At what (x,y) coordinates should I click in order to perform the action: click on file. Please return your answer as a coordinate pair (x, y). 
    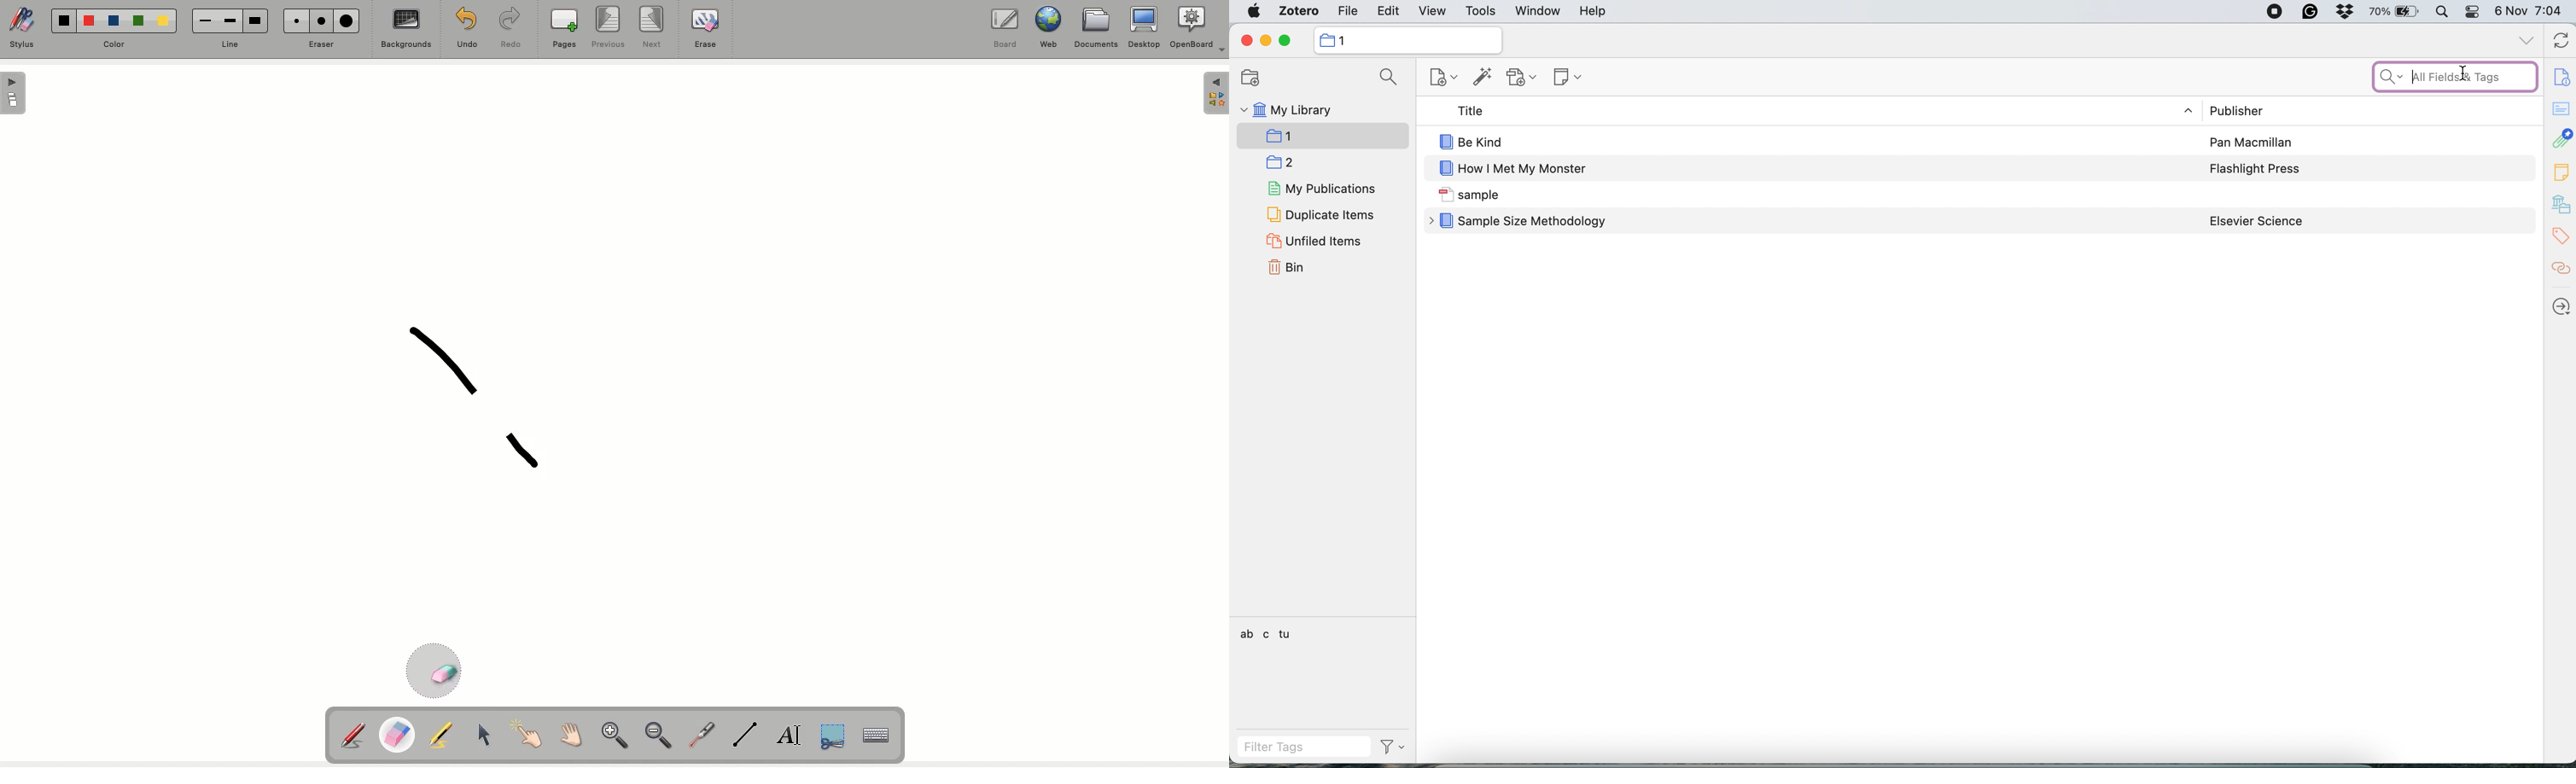
    Looking at the image, I should click on (1352, 12).